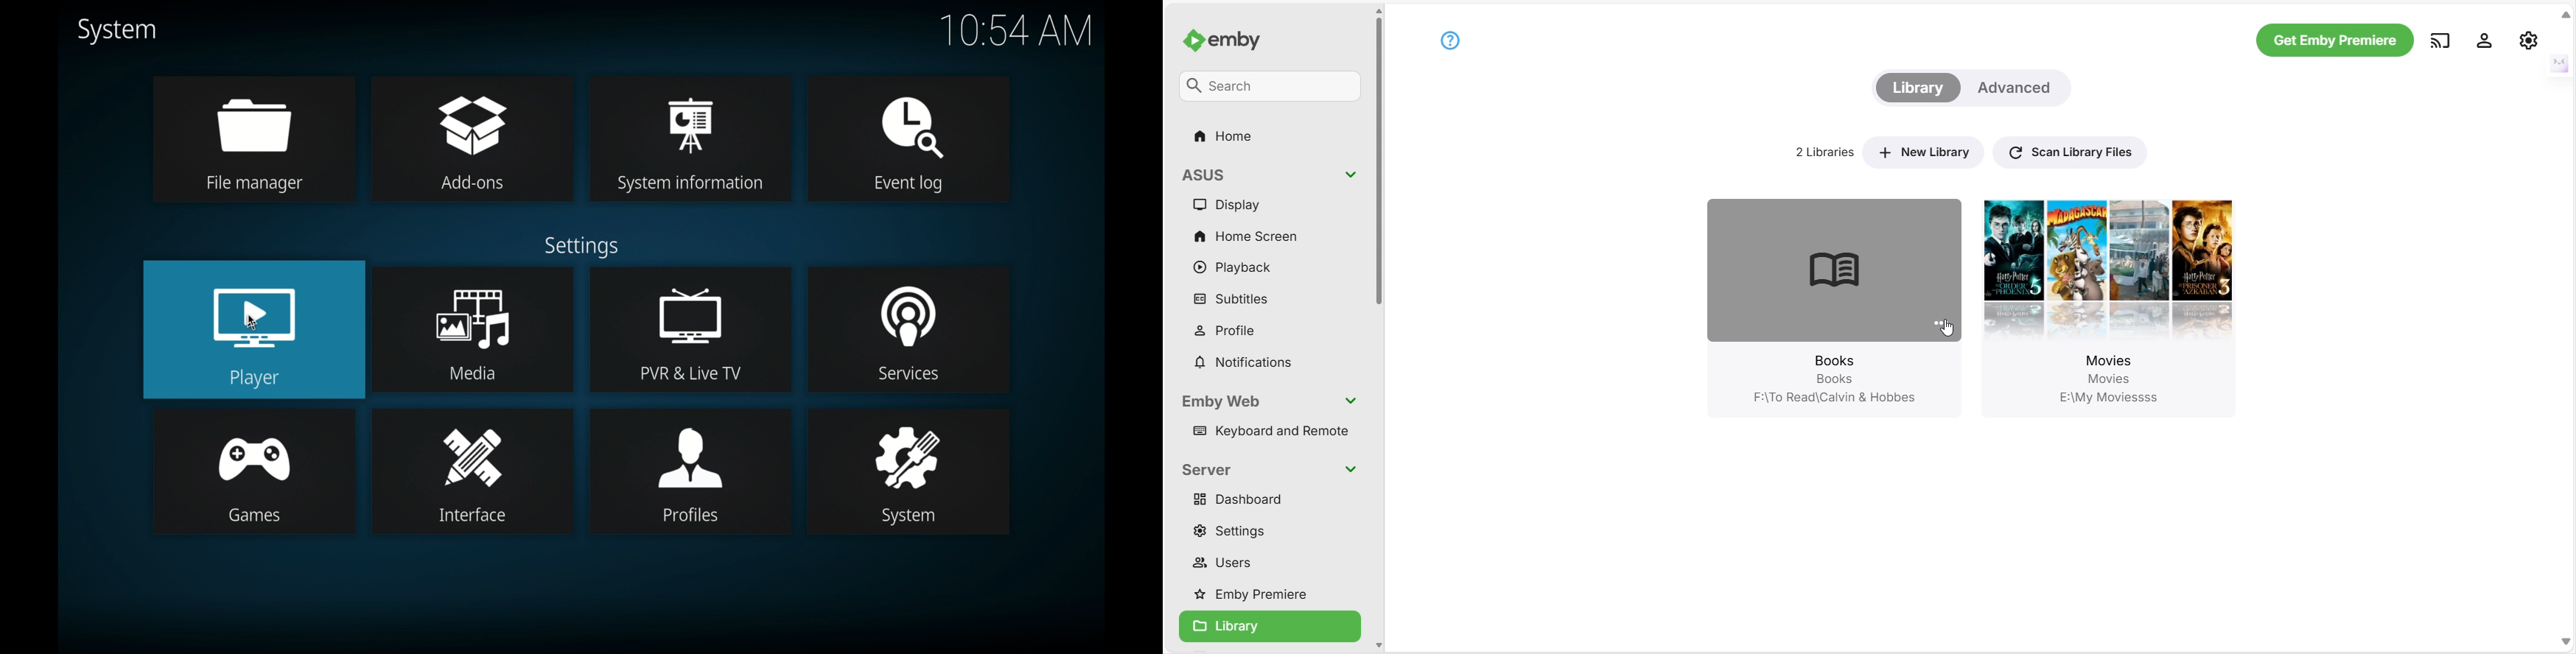  Describe the element at coordinates (1236, 330) in the screenshot. I see `Profile` at that location.